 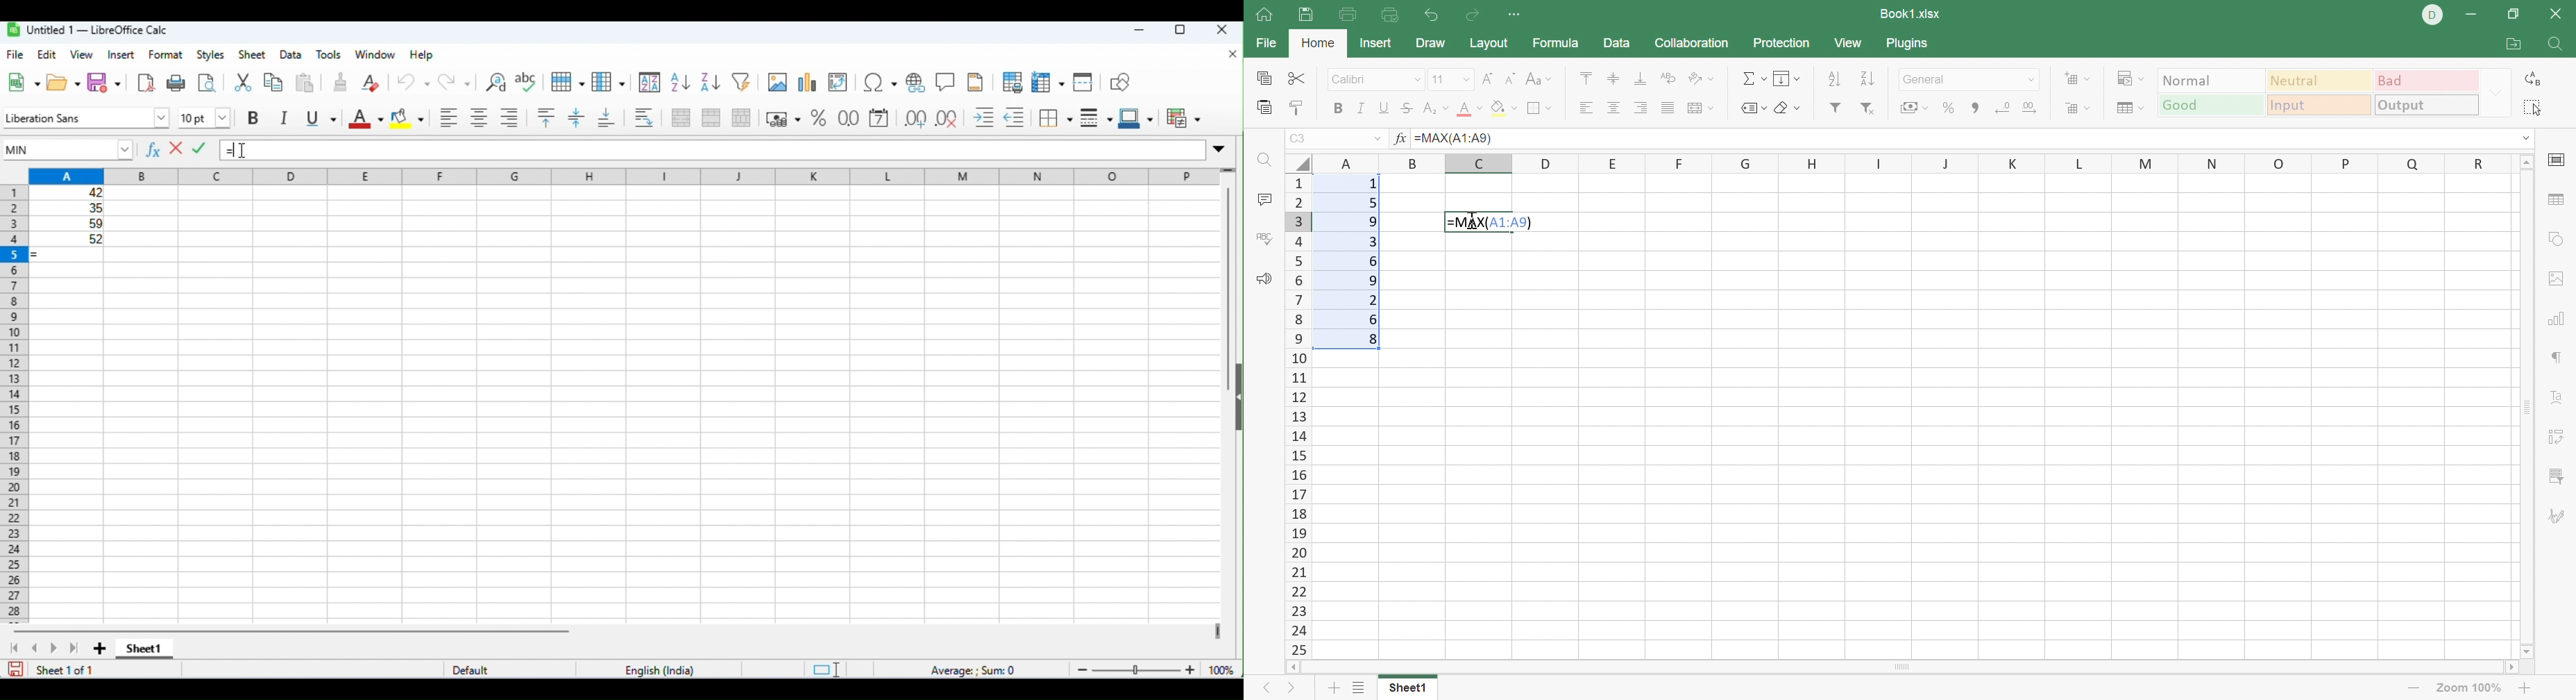 I want to click on Drop Down, so click(x=1376, y=138).